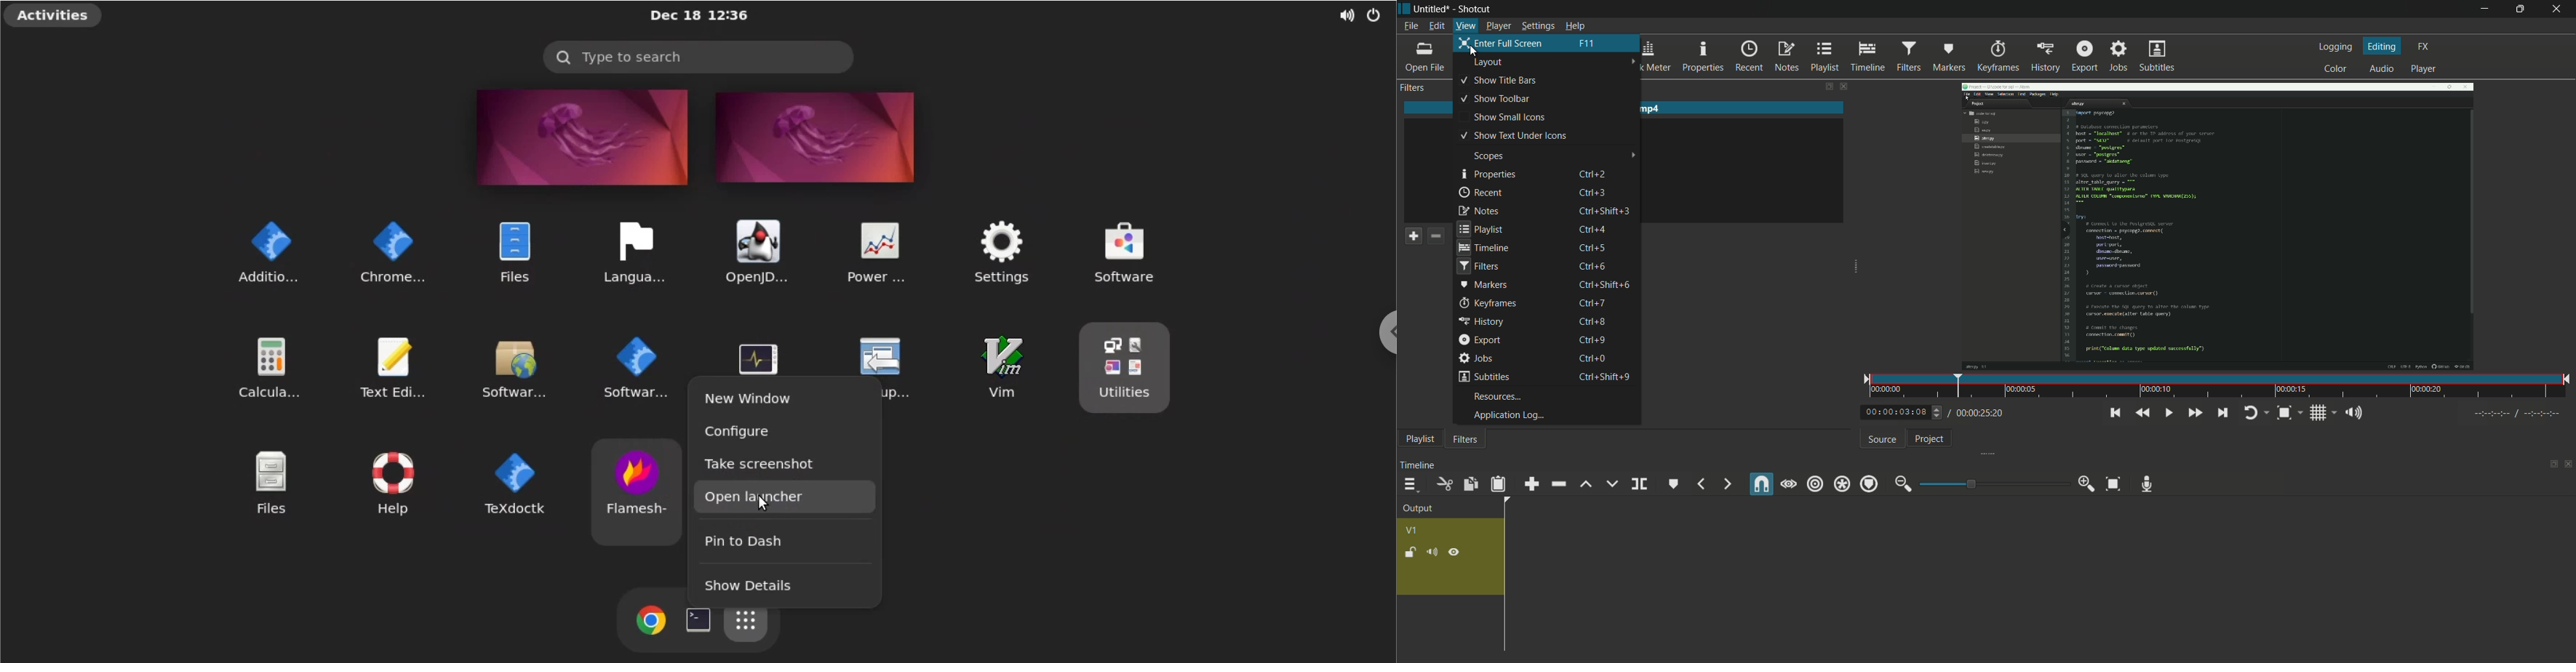 Image resolution: width=2576 pixels, height=672 pixels. Describe the element at coordinates (2318, 413) in the screenshot. I see `toggle grid` at that location.